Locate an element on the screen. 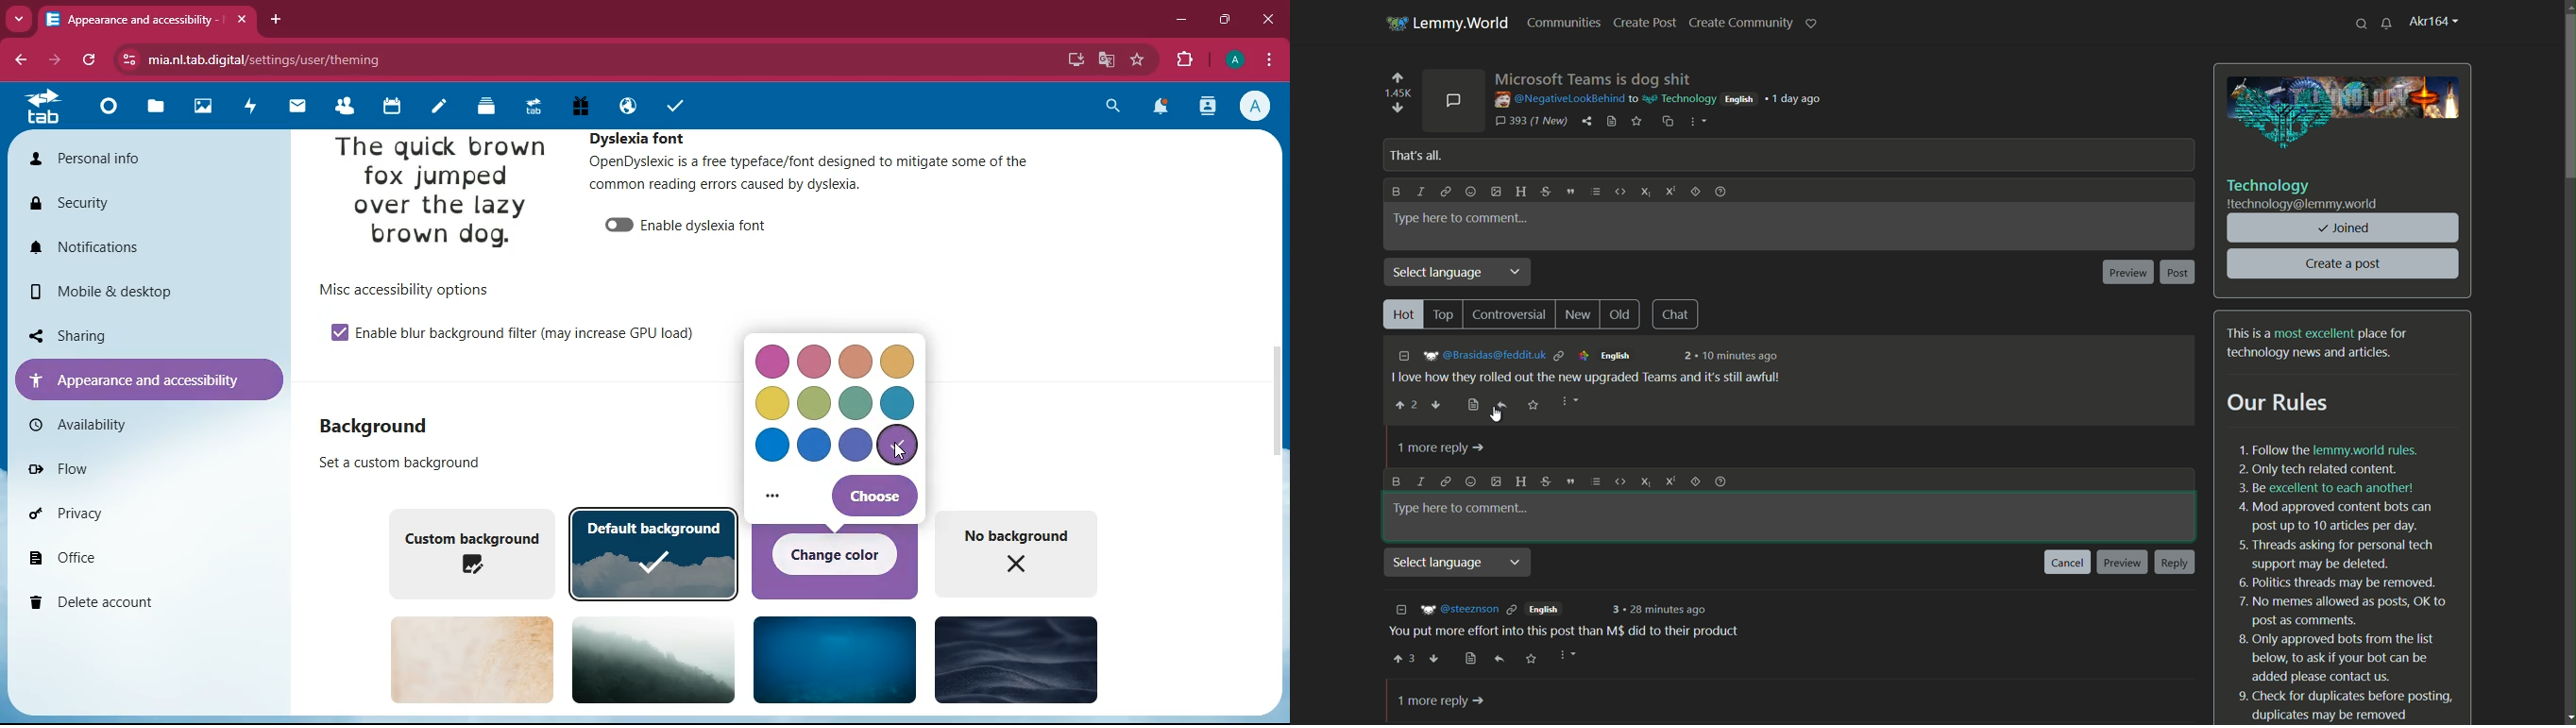  delete is located at coordinates (137, 604).